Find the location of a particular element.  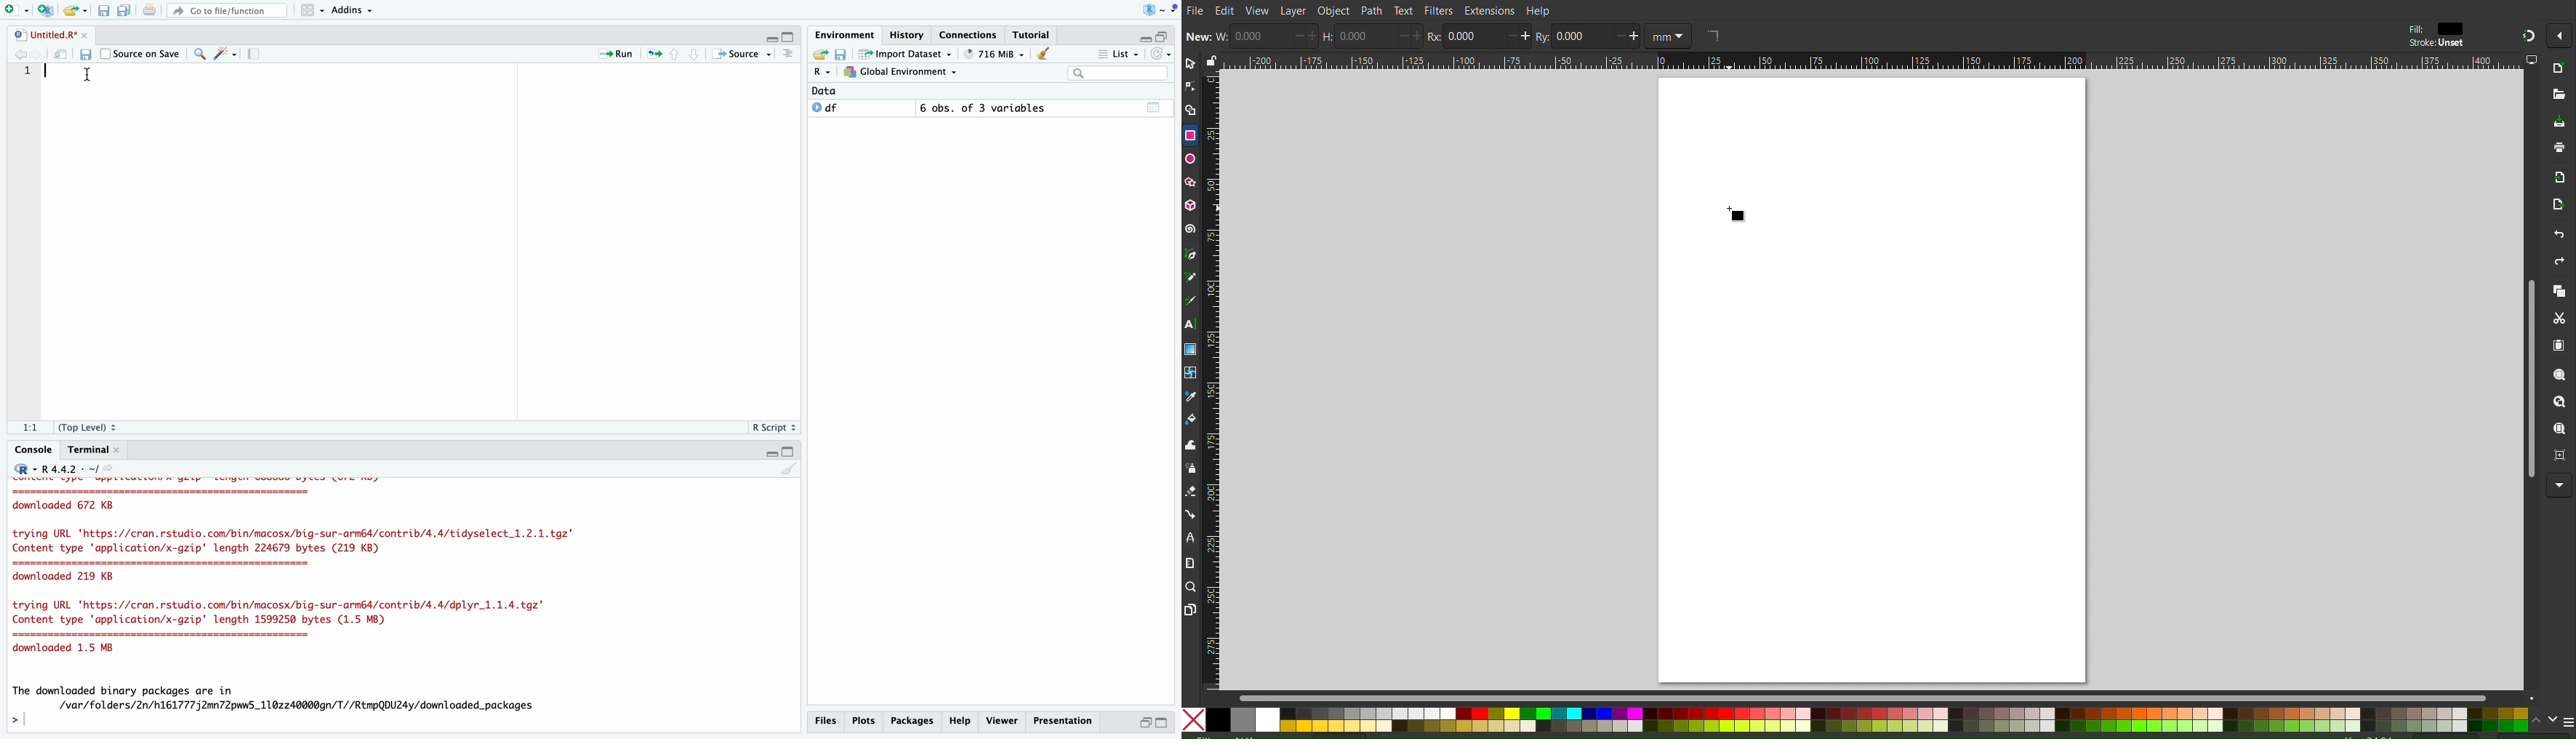

Redo is located at coordinates (2559, 265).